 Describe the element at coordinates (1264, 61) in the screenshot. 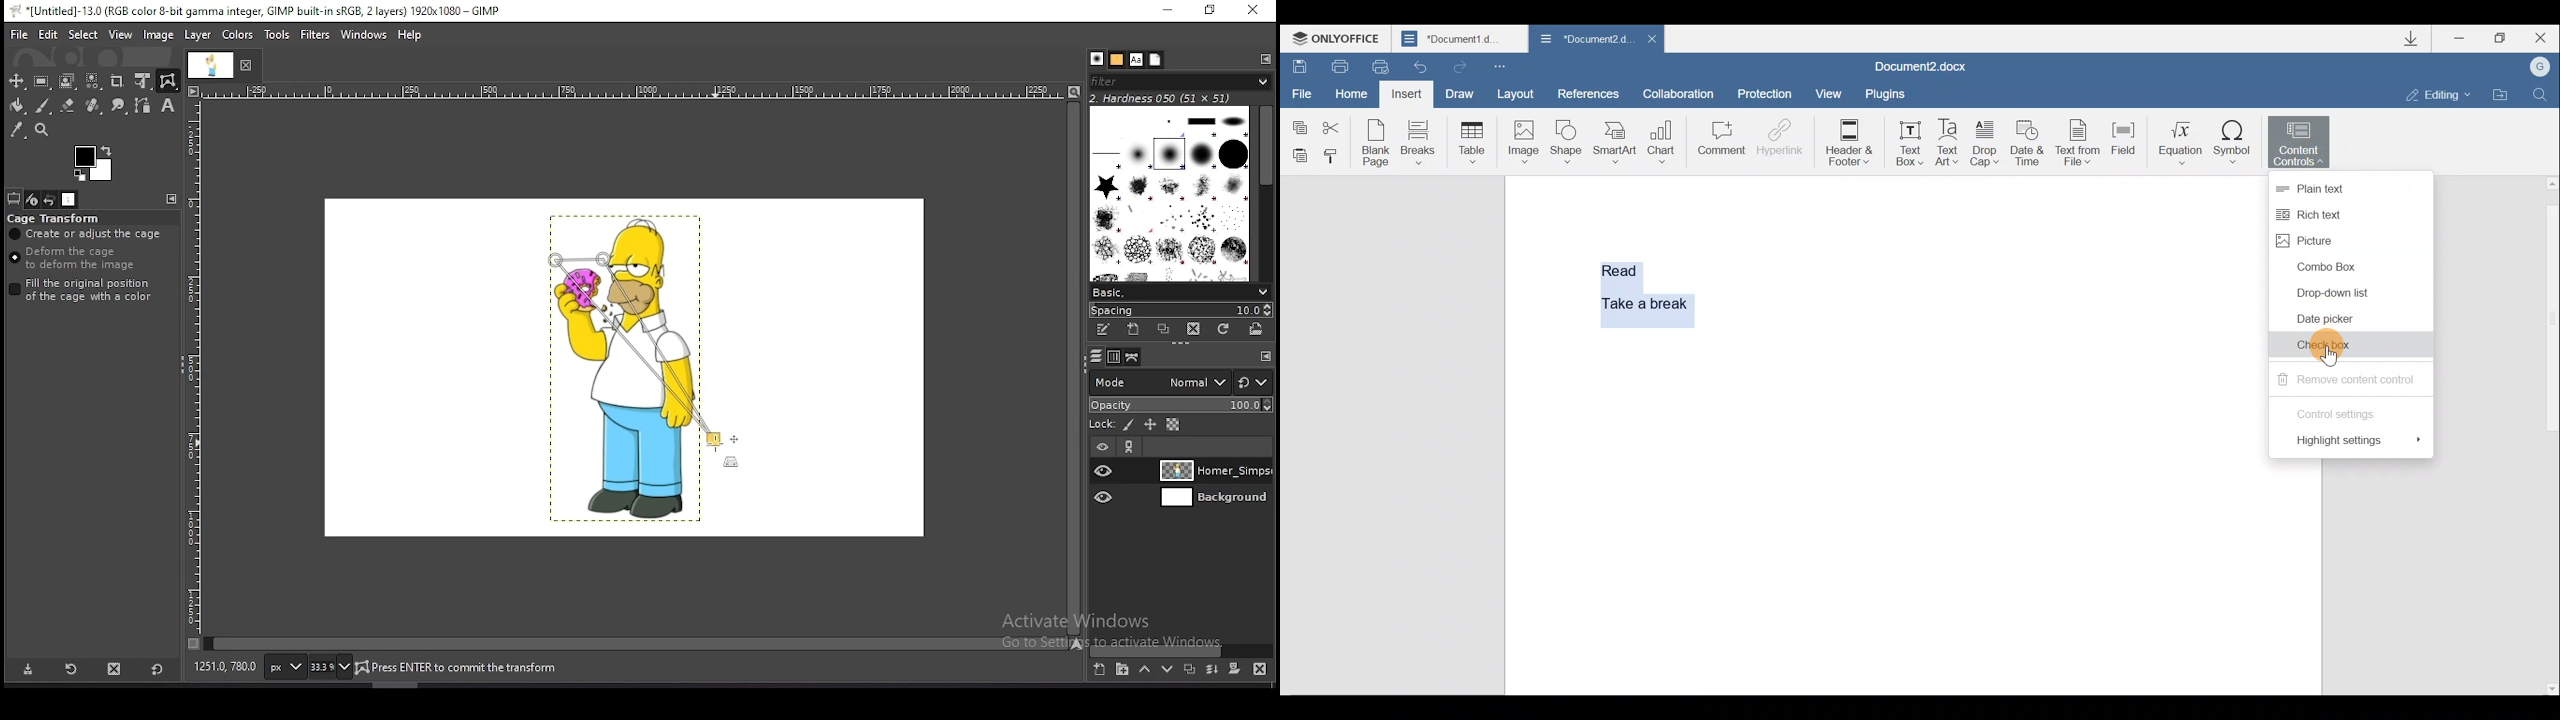

I see `configure this tab` at that location.